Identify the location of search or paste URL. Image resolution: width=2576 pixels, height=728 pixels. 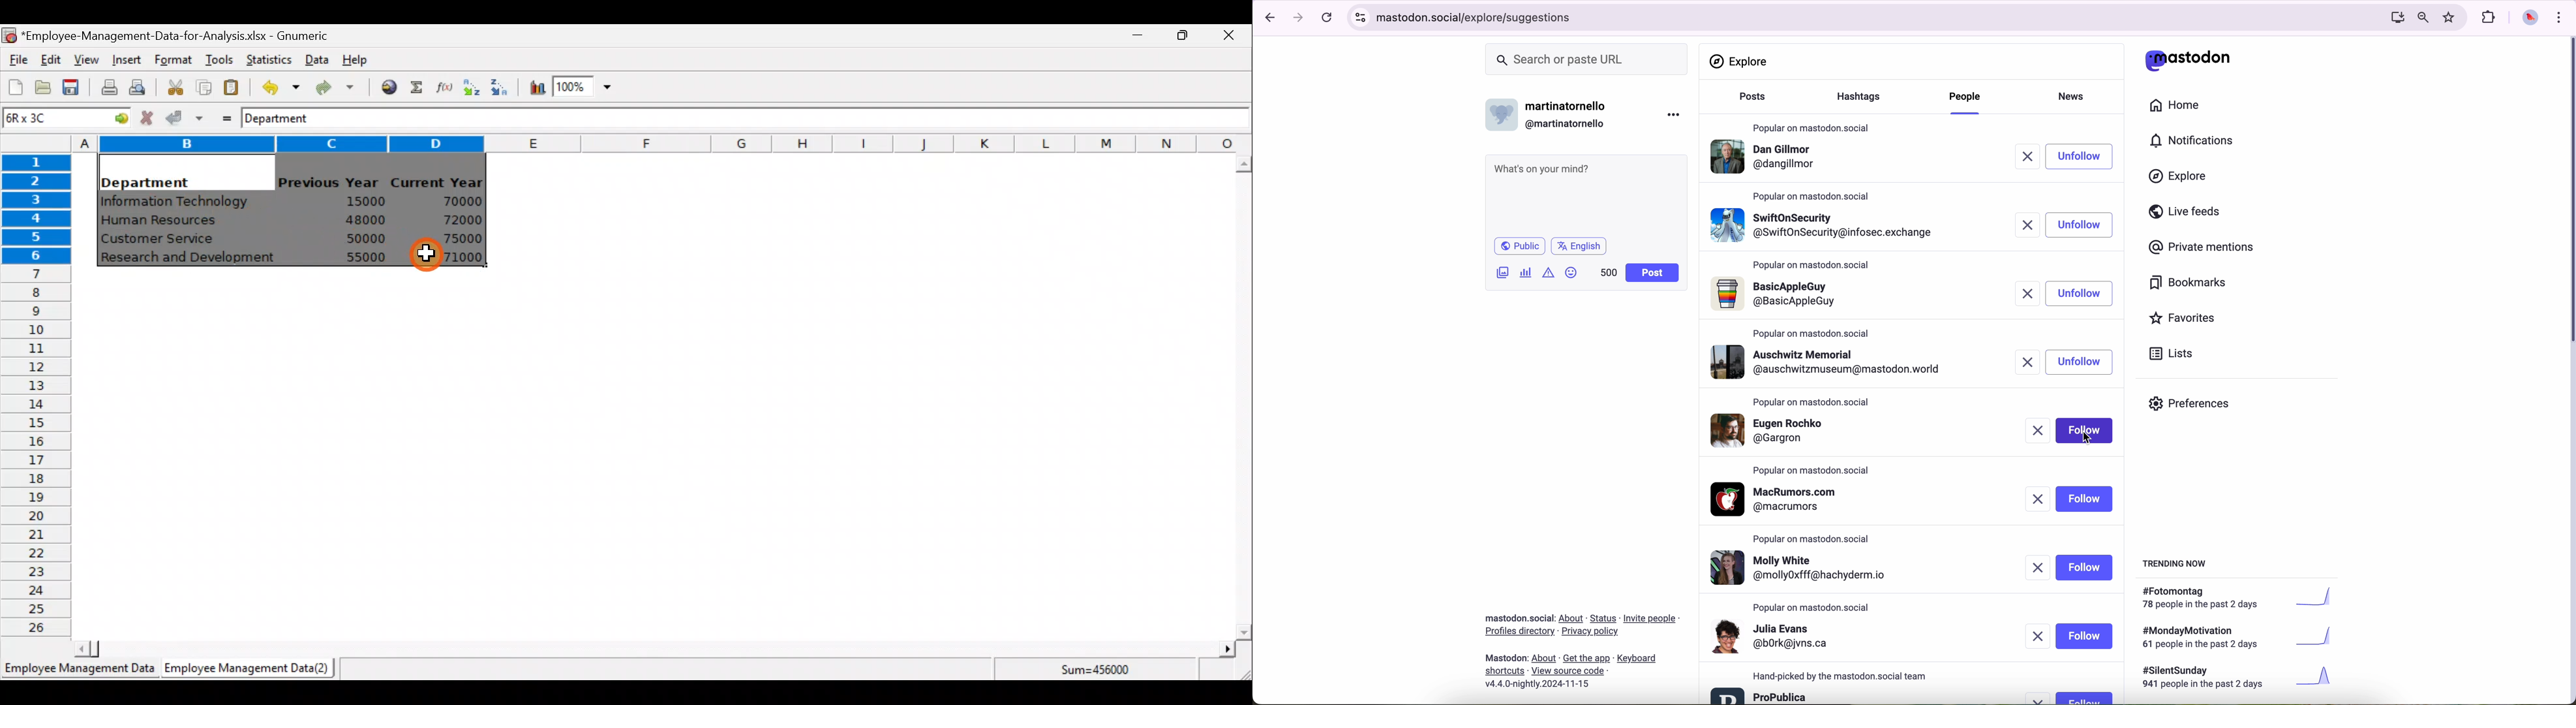
(1587, 60).